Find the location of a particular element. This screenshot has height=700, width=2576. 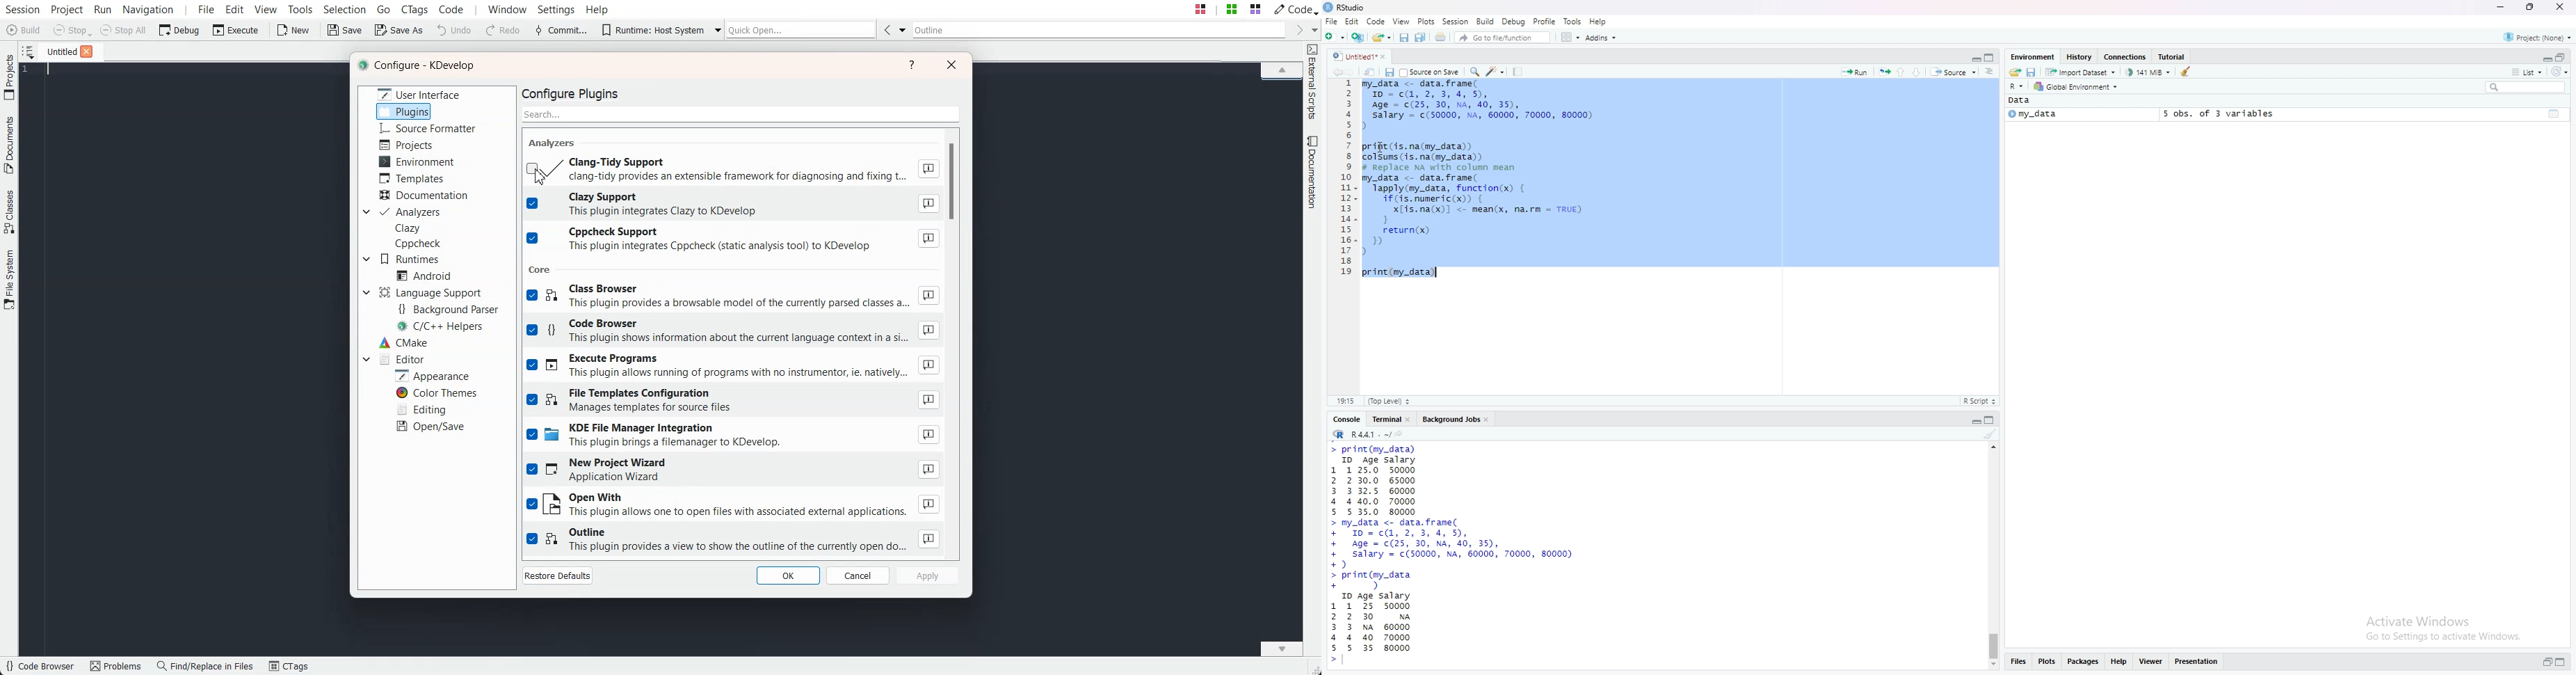

Data is located at coordinates (2020, 101).